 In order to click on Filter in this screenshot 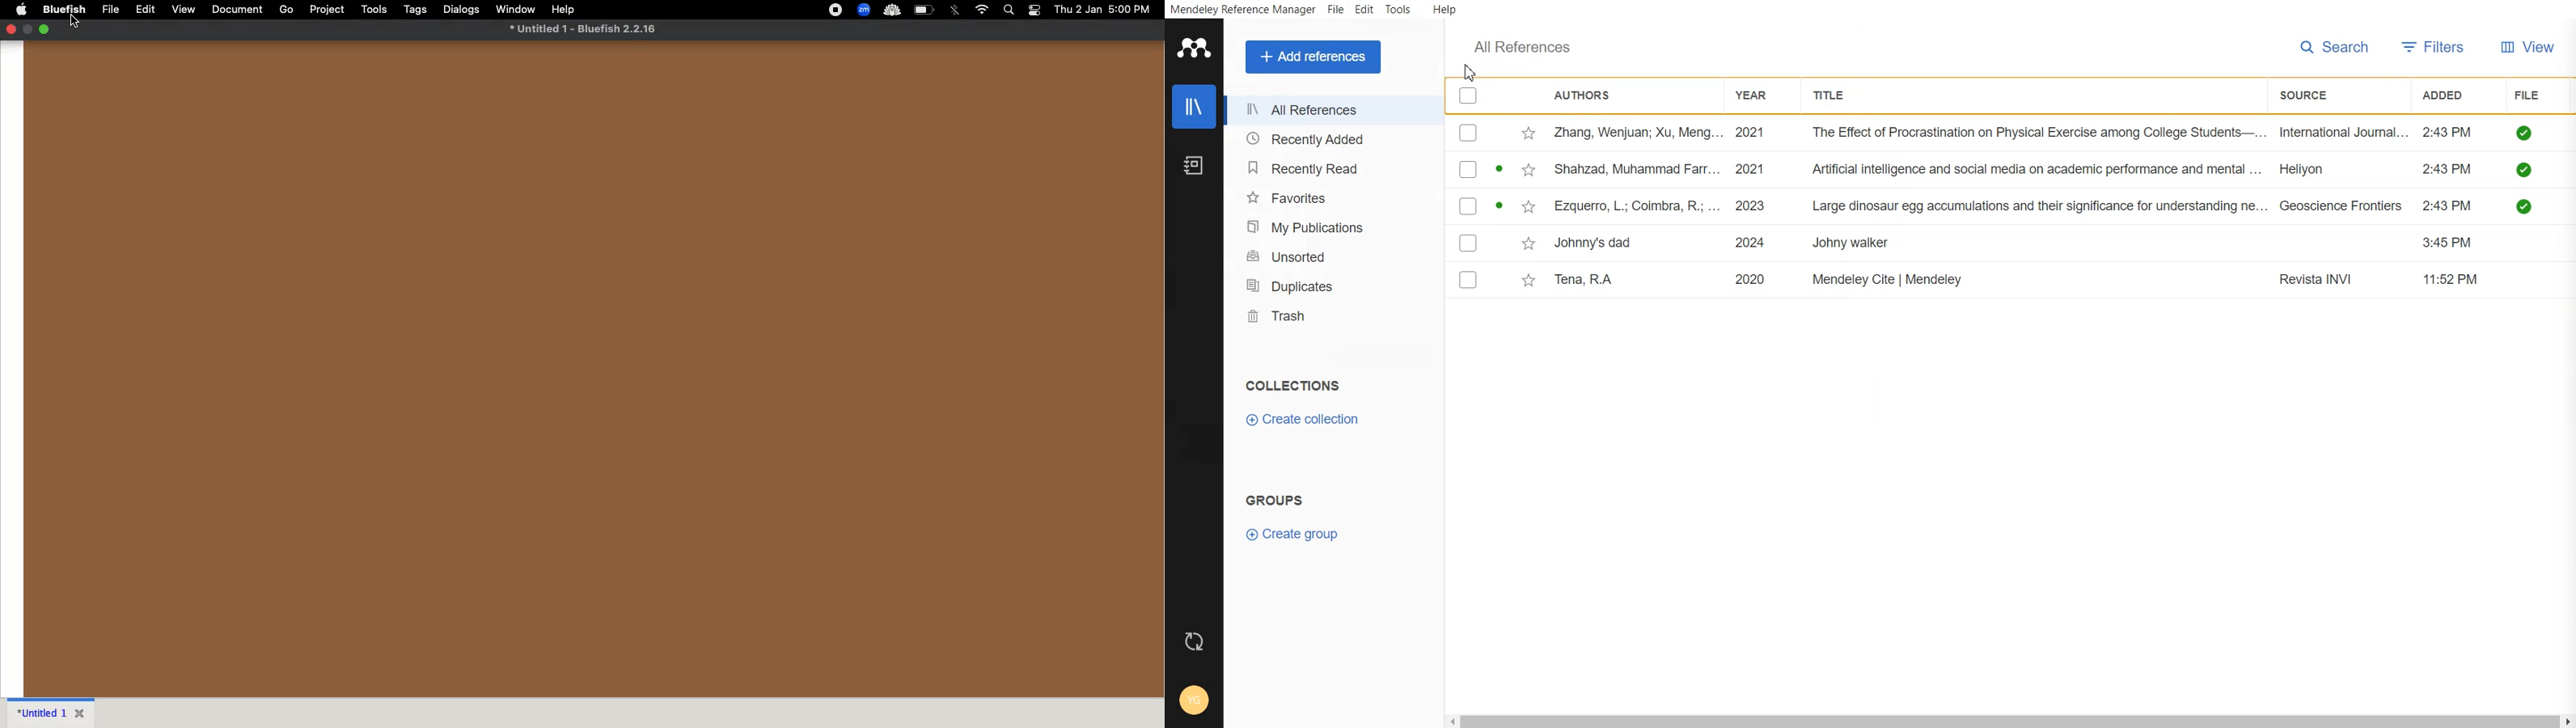, I will do `click(2434, 48)`.